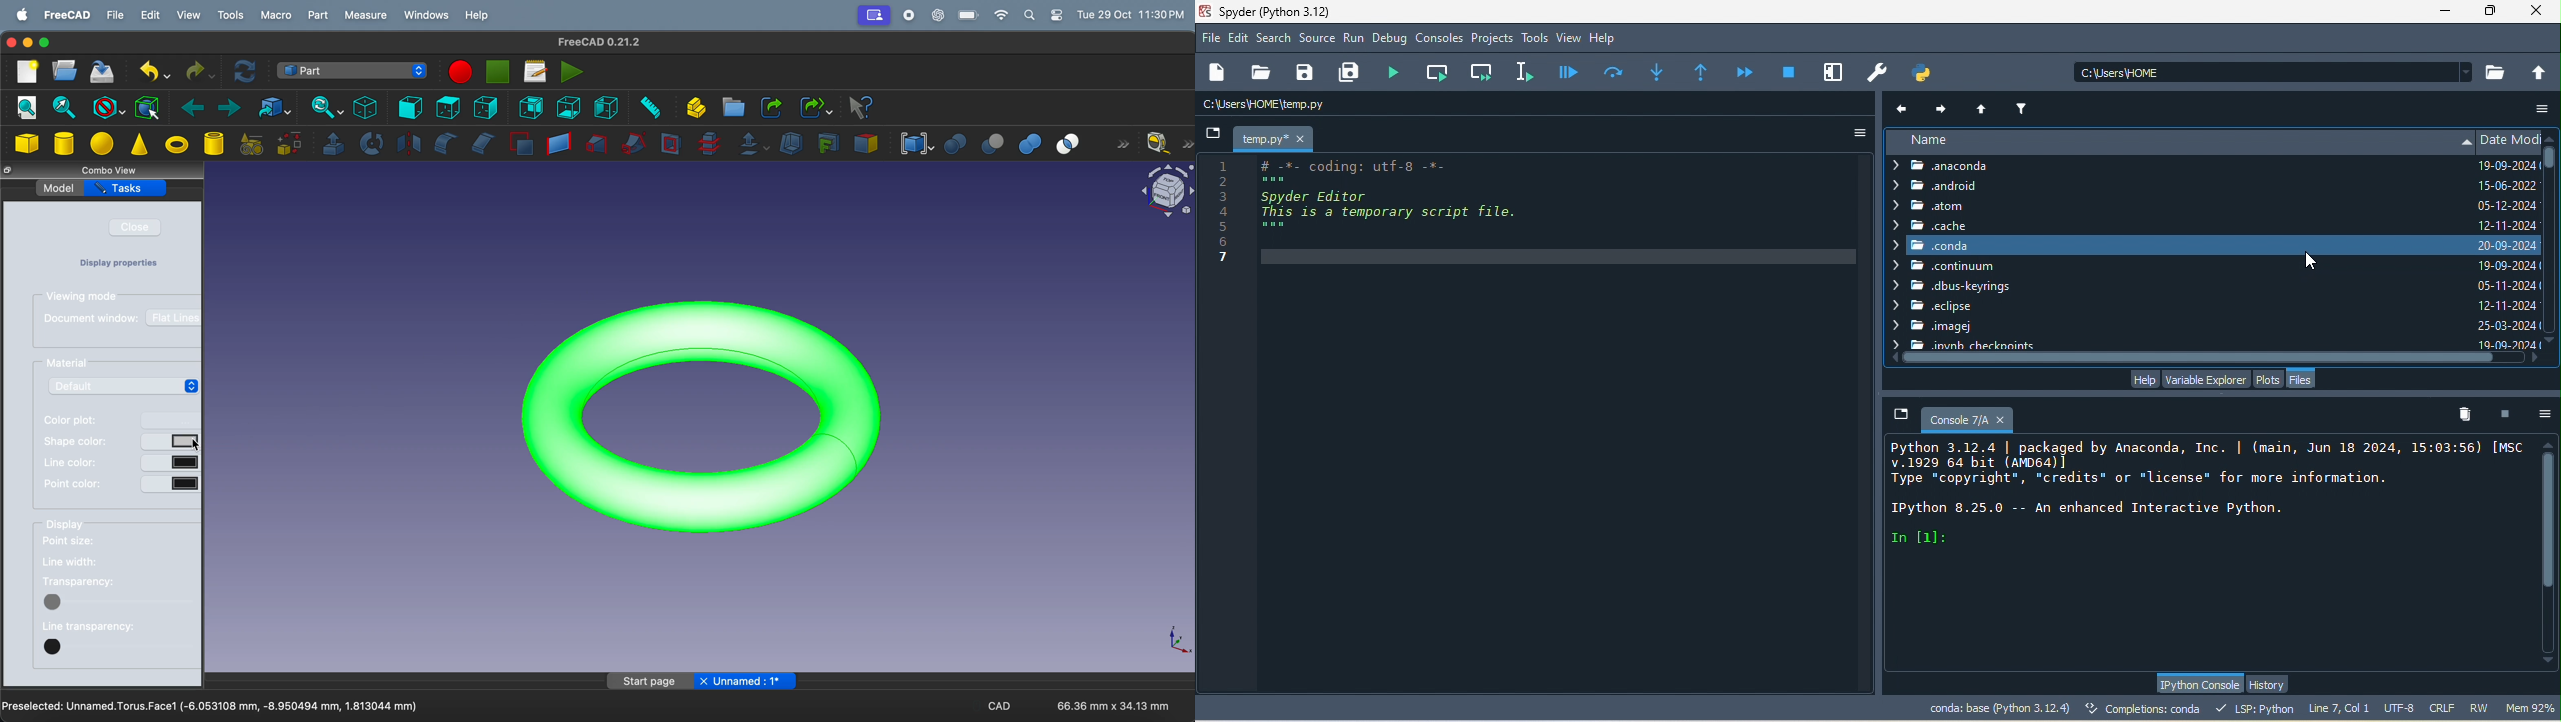 The image size is (2576, 728). Describe the element at coordinates (2549, 663) in the screenshot. I see `scroll down` at that location.